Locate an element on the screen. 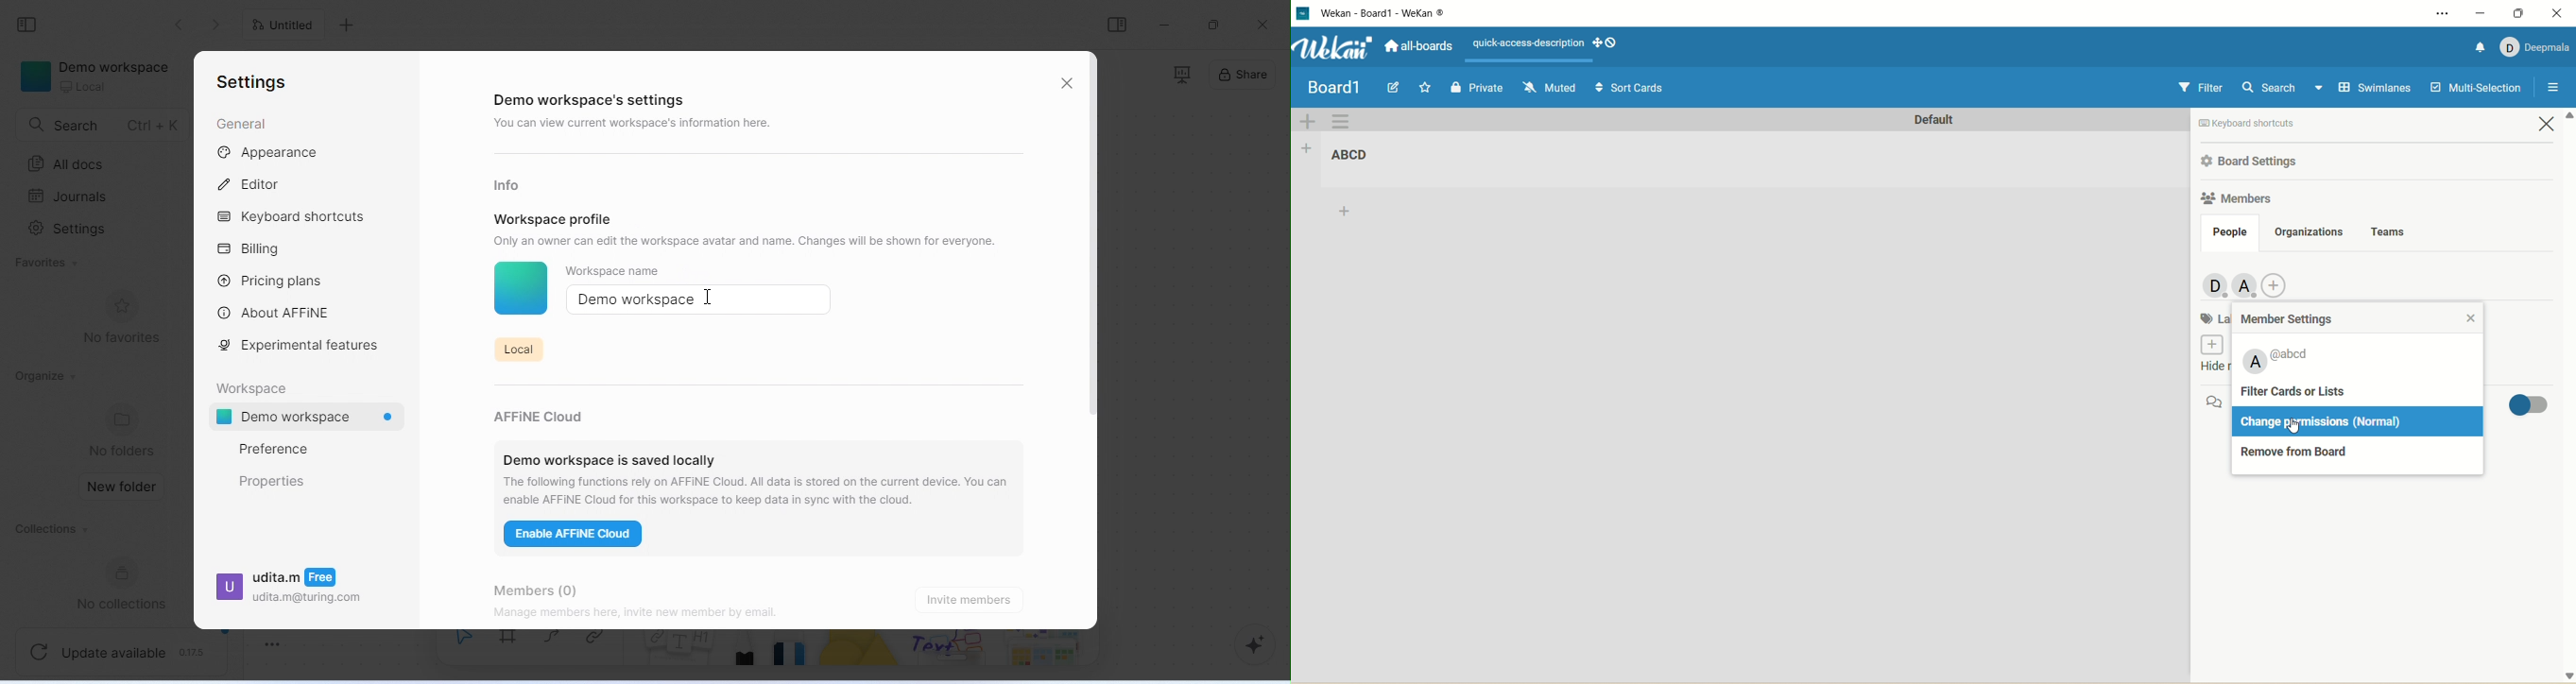 The height and width of the screenshot is (700, 2576). my boards is located at coordinates (1348, 85).